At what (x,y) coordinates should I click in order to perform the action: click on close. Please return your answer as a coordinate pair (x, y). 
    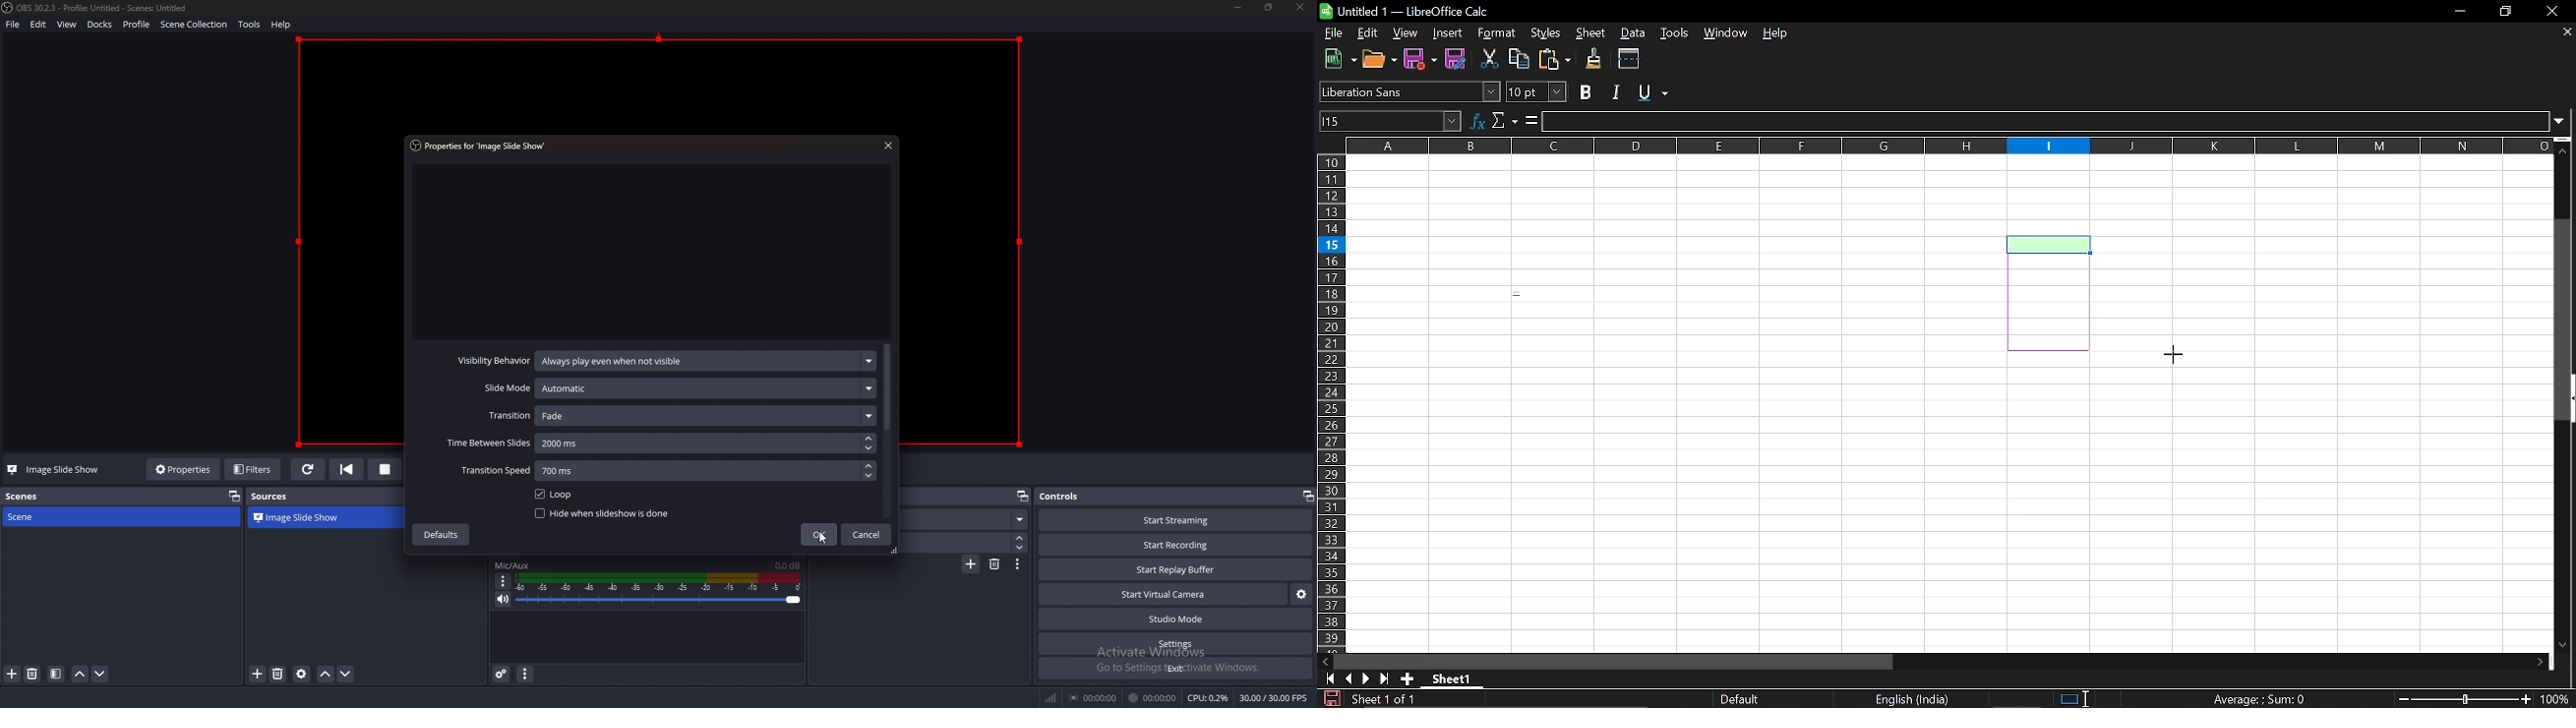
    Looking at the image, I should click on (886, 145).